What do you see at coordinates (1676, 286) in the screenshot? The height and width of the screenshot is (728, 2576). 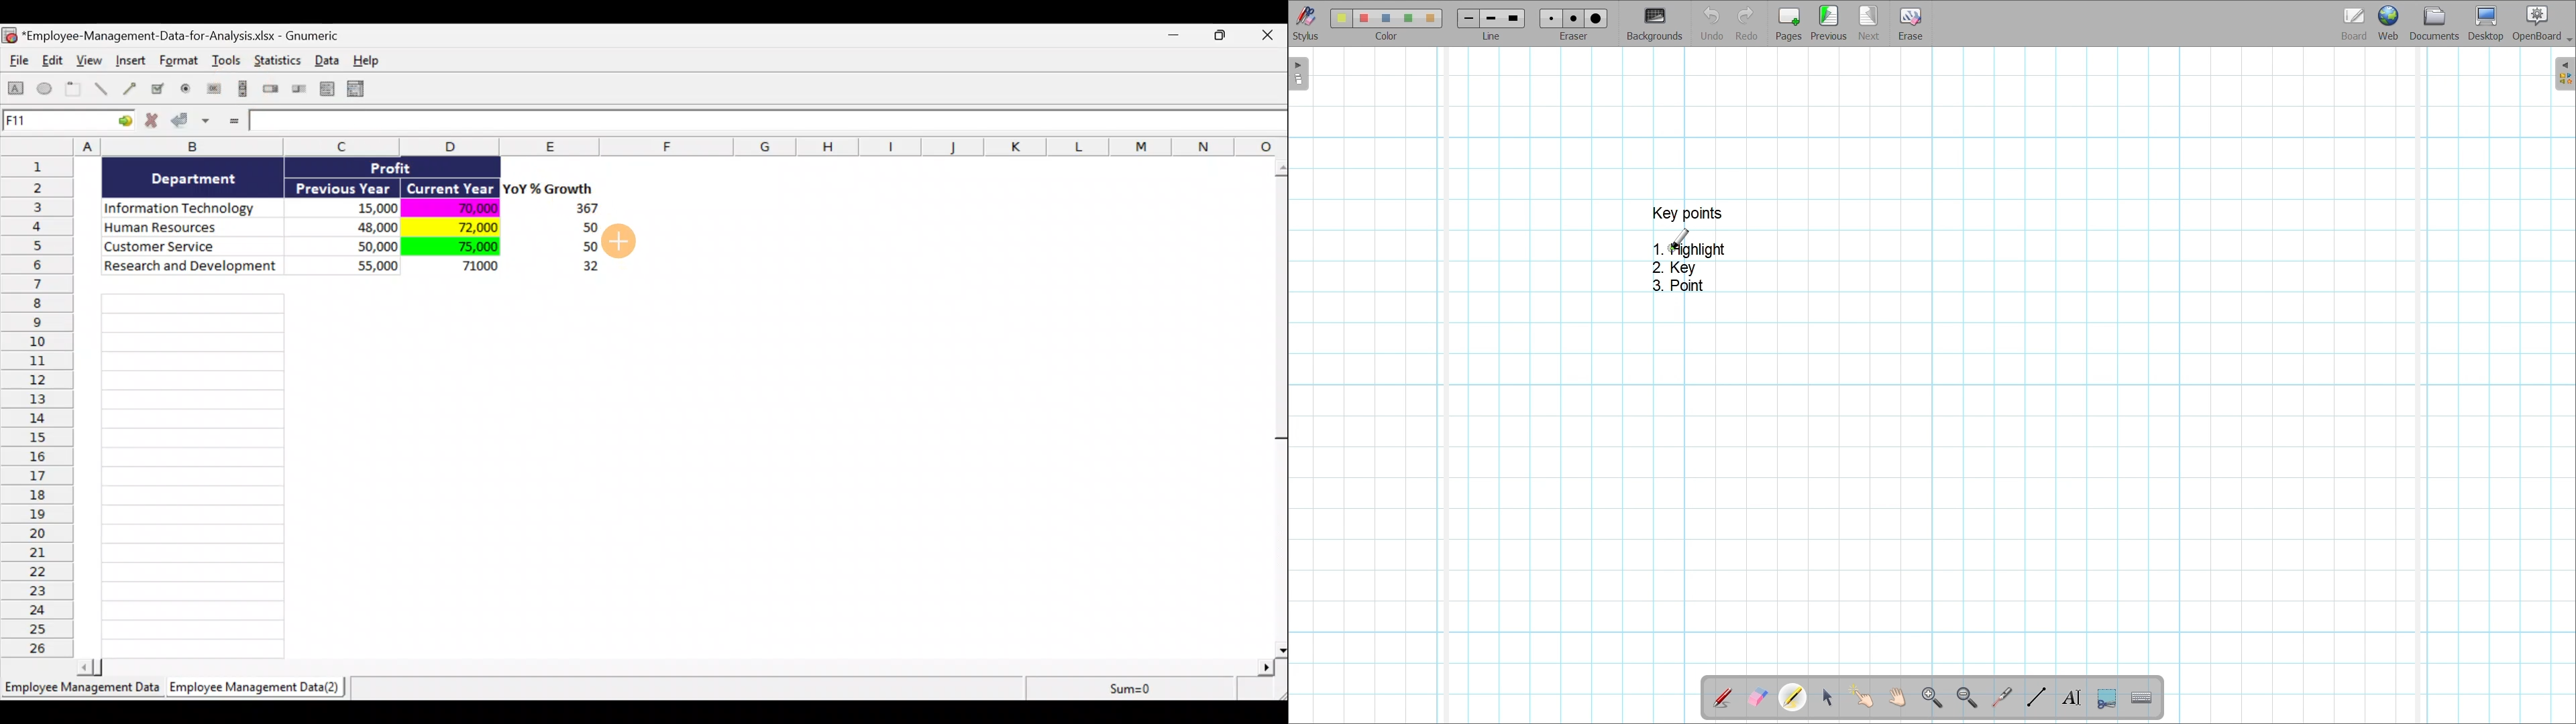 I see `3. Point` at bounding box center [1676, 286].